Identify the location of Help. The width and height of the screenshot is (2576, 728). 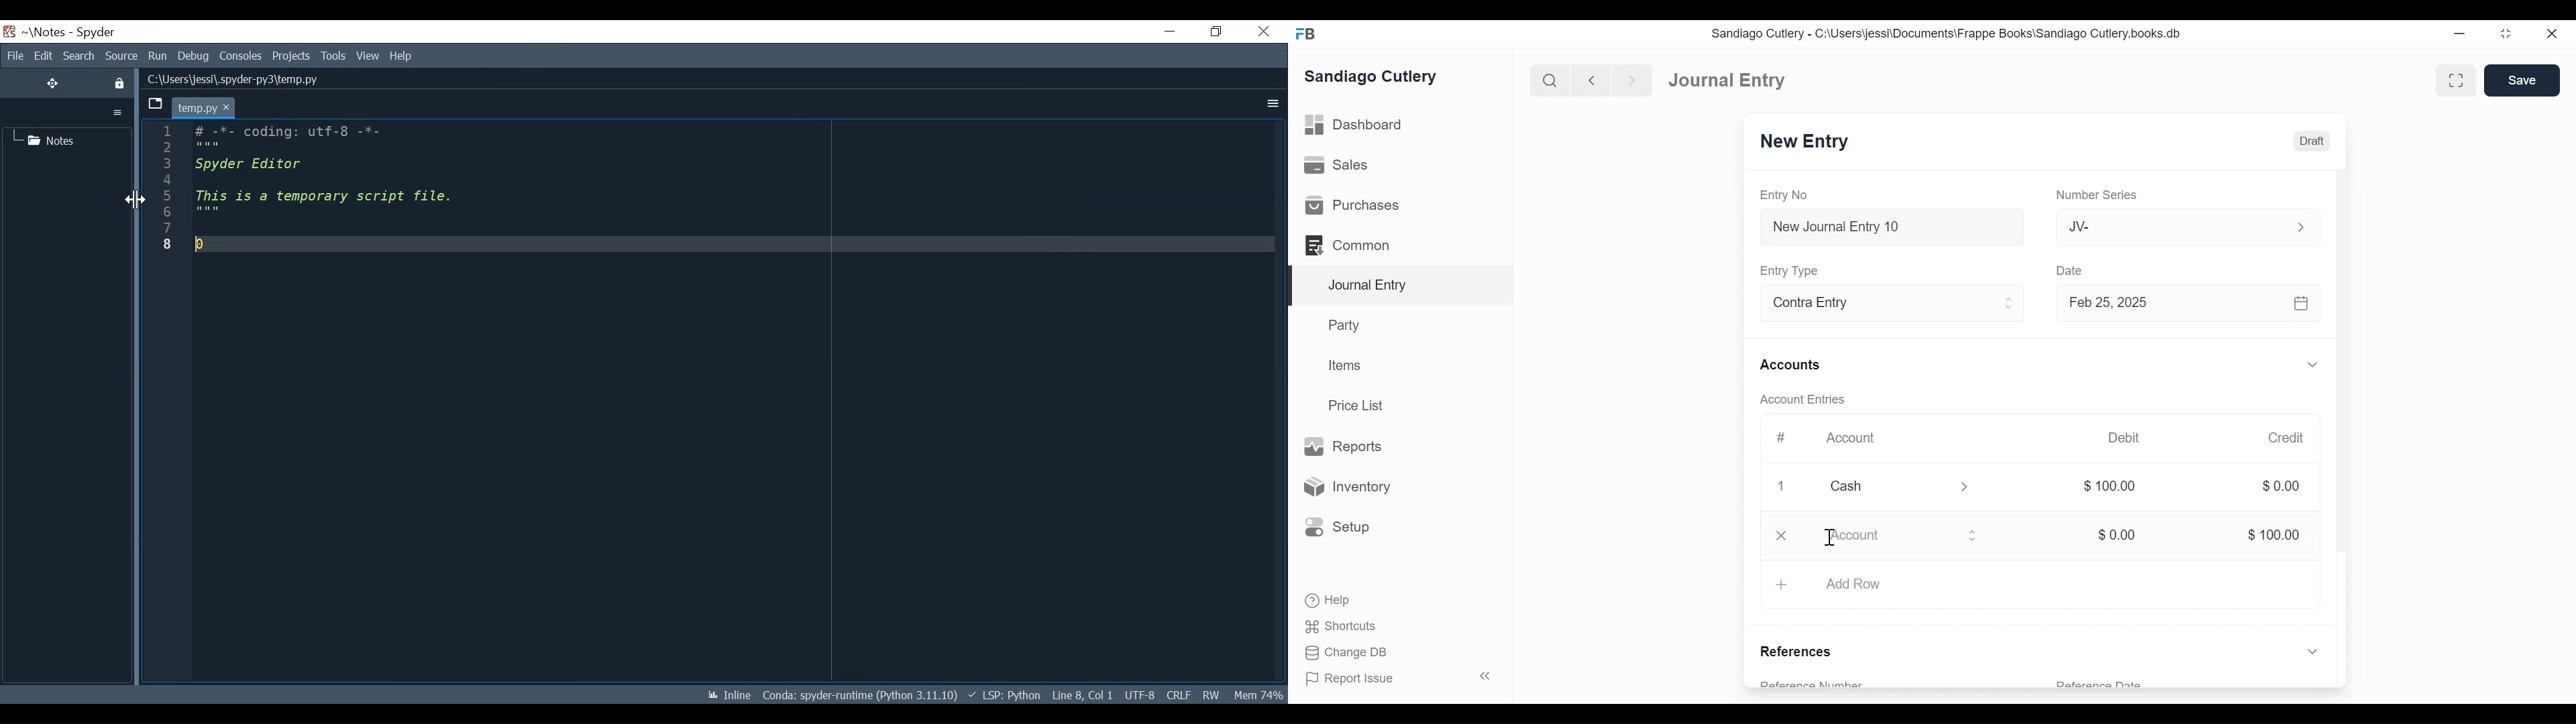
(403, 56).